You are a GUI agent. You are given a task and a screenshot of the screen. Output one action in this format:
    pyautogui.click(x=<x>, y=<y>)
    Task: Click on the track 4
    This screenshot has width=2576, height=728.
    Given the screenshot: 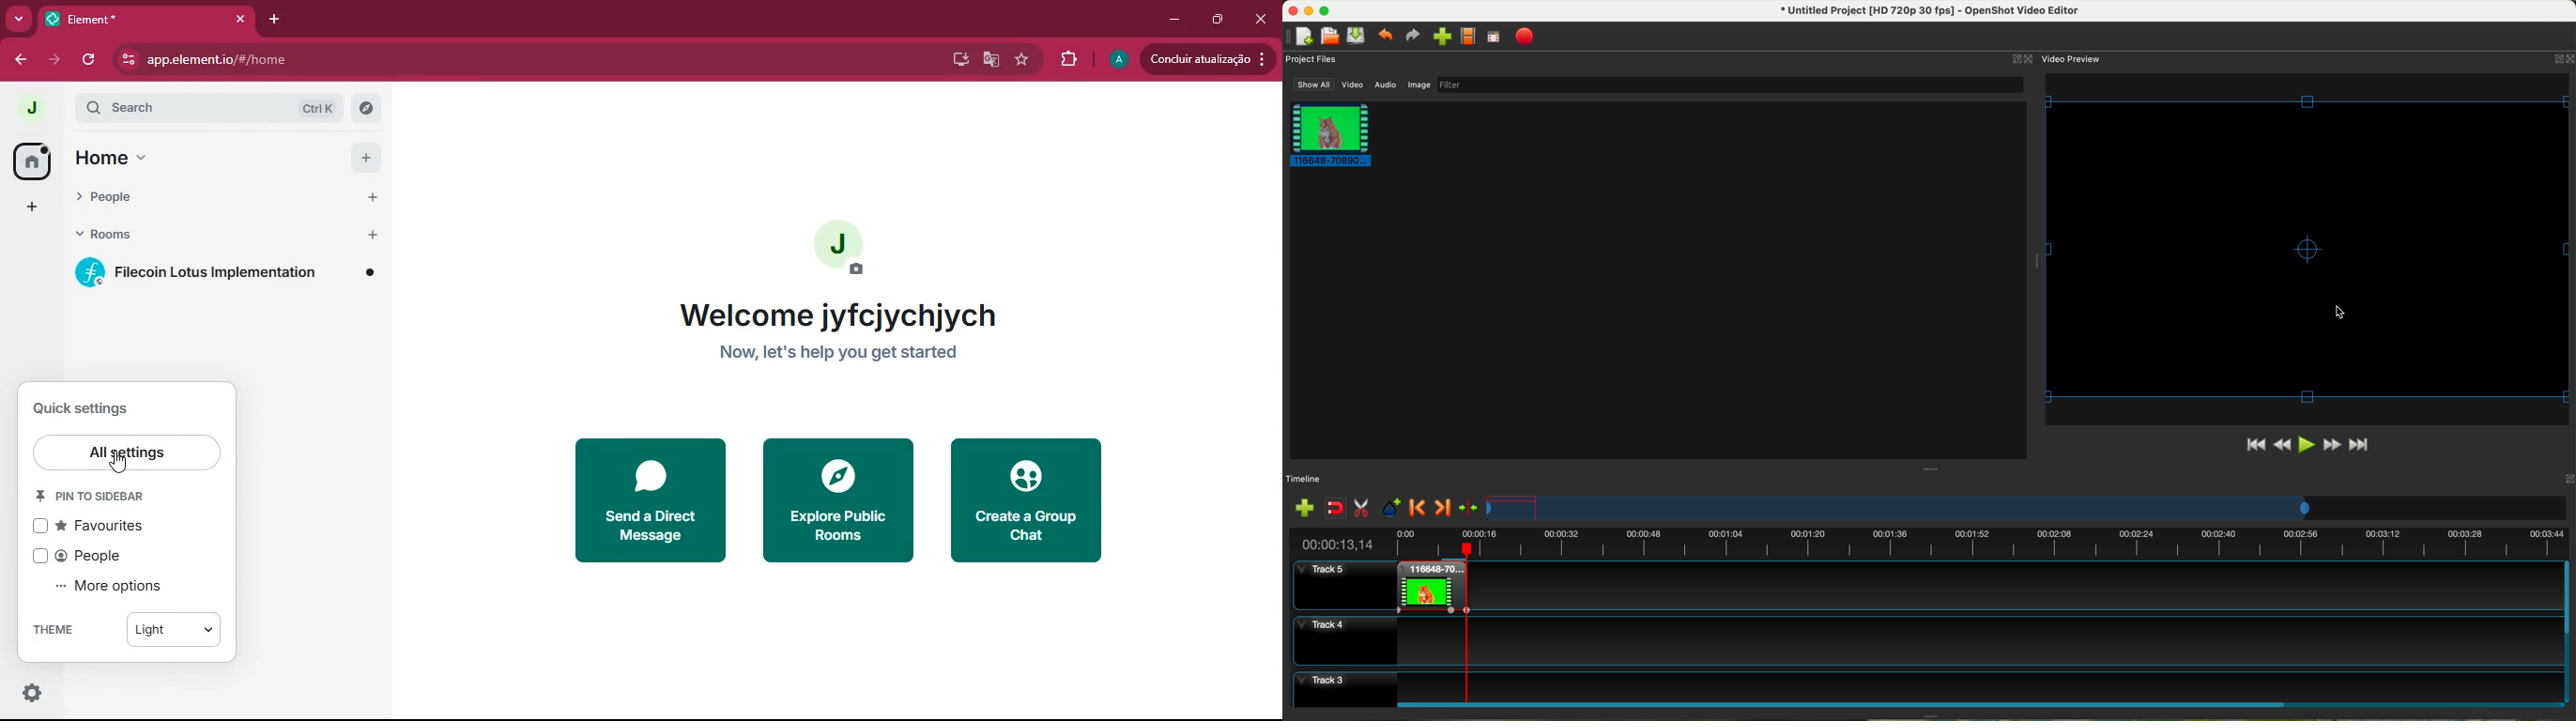 What is the action you would take?
    pyautogui.click(x=1926, y=641)
    